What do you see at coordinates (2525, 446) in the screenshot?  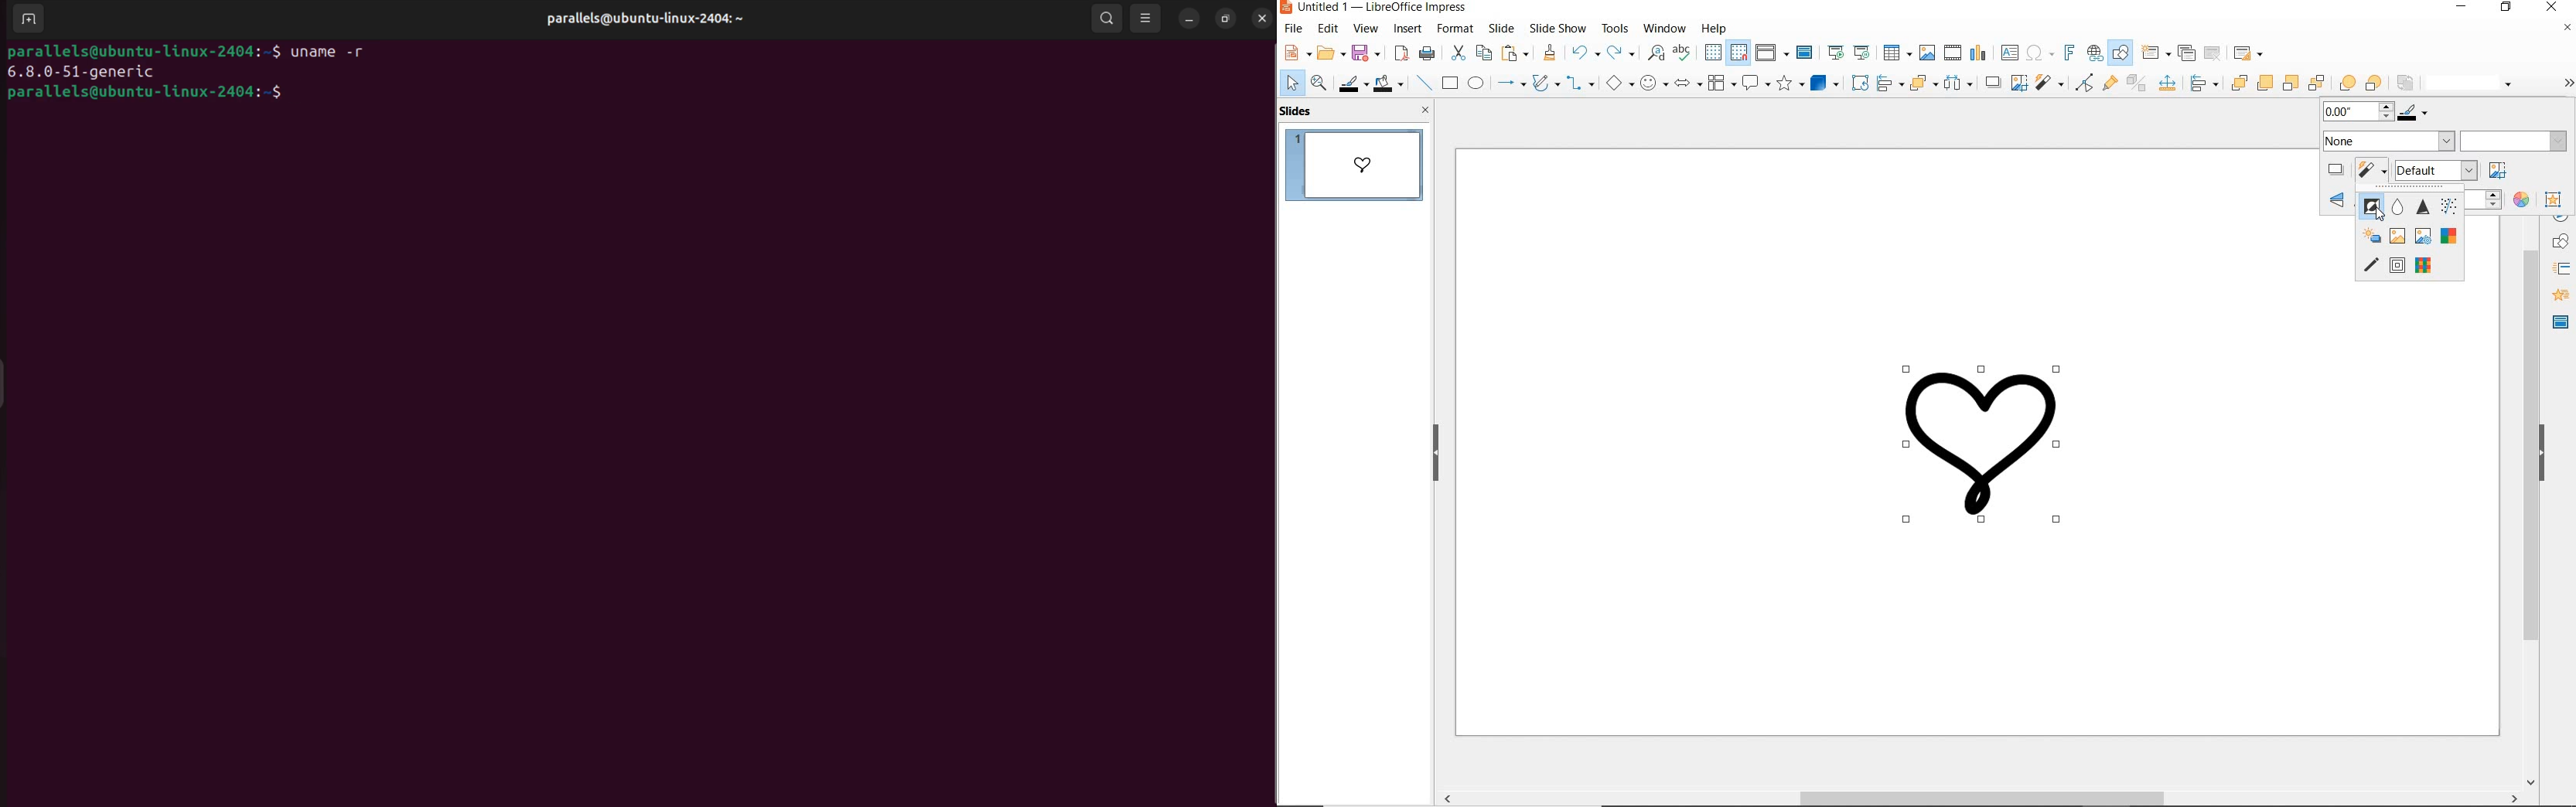 I see `Scroll` at bounding box center [2525, 446].